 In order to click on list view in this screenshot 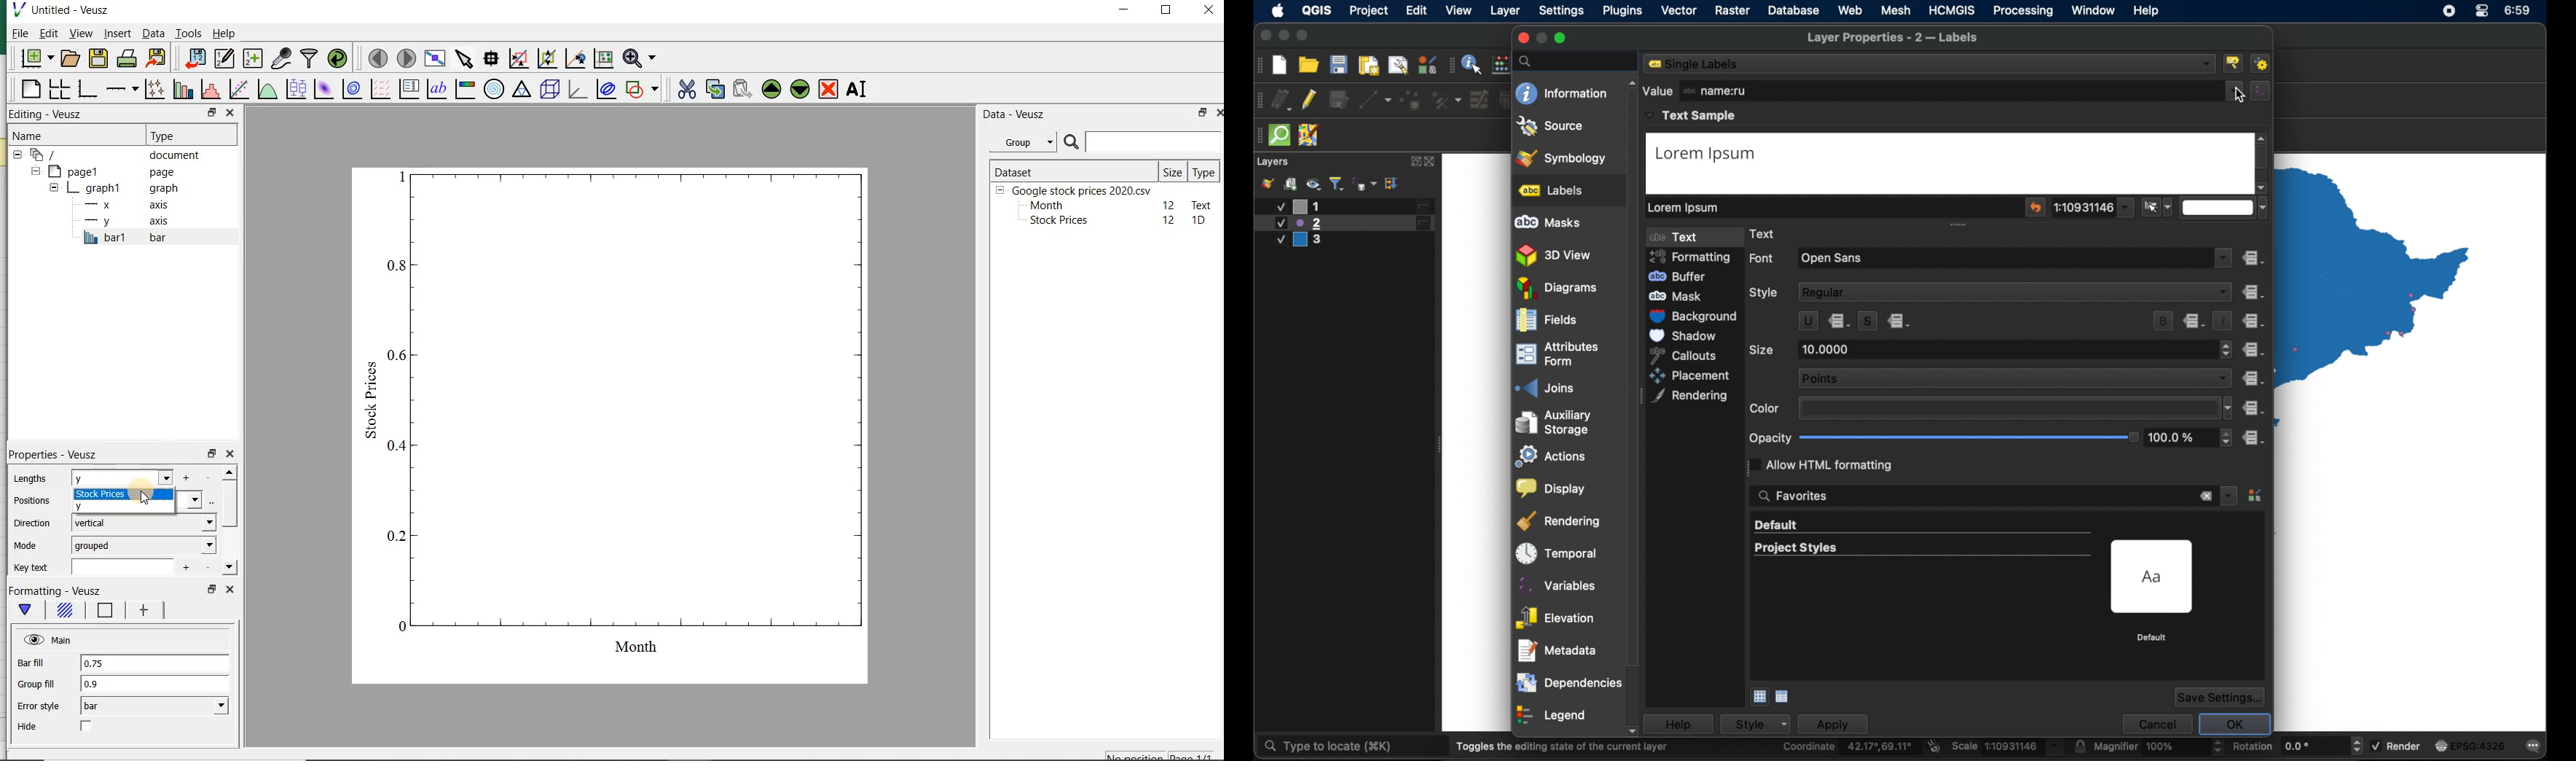, I will do `click(1783, 697)`.